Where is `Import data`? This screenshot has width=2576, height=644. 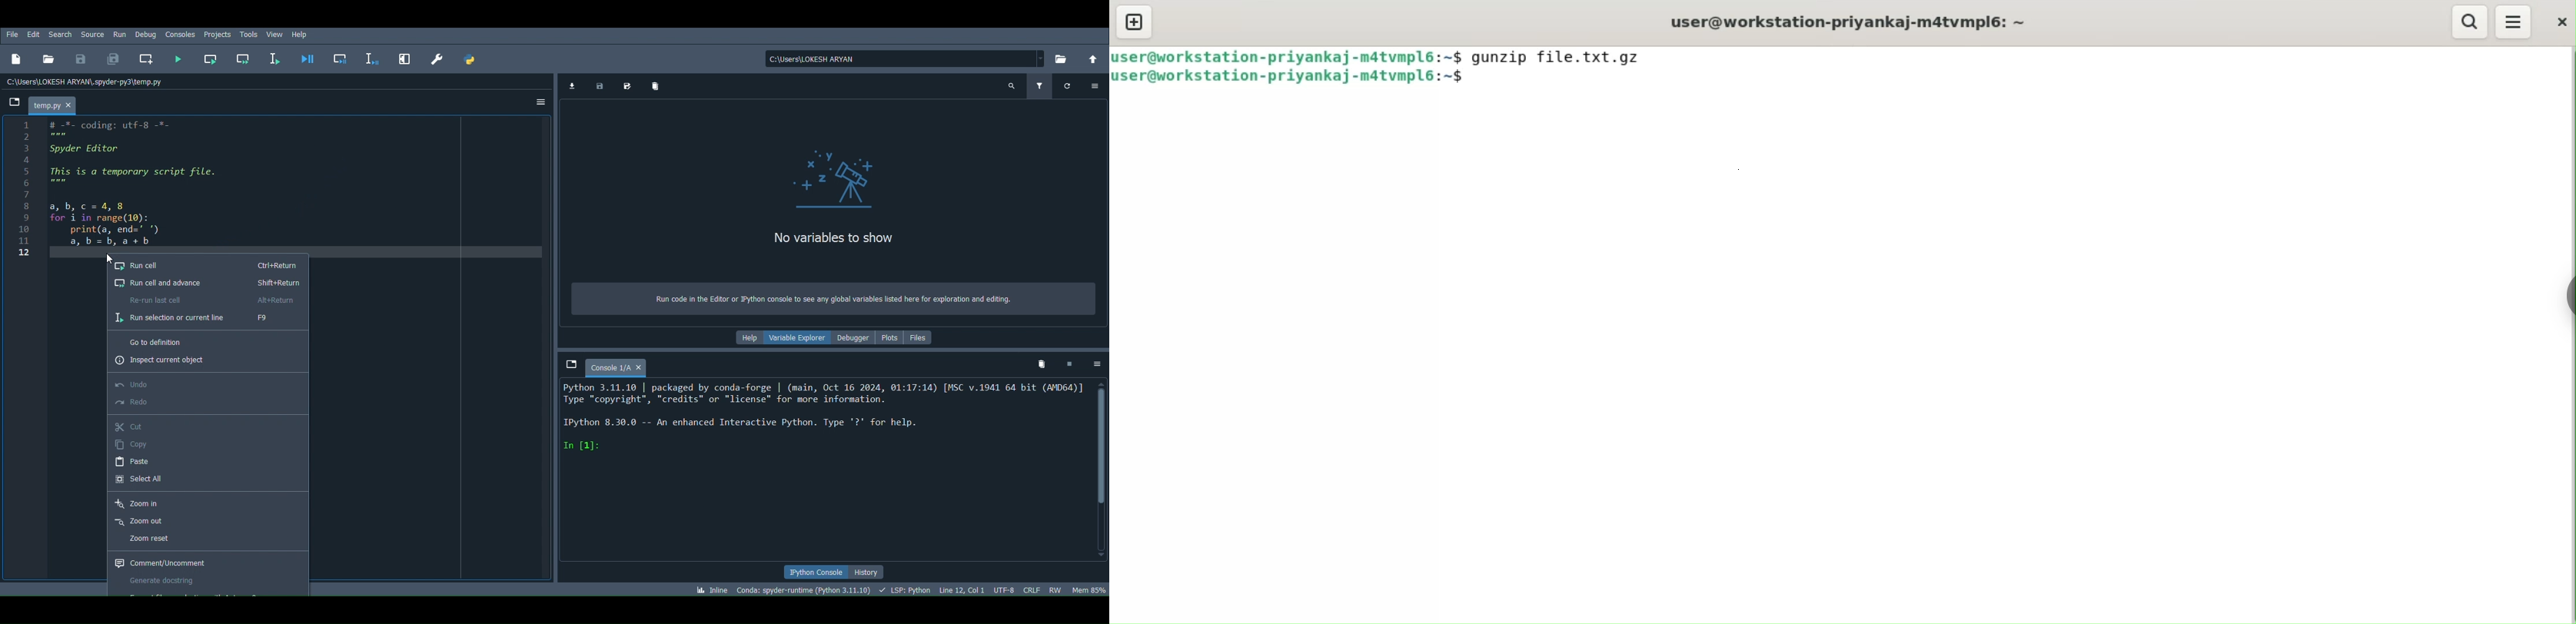
Import data is located at coordinates (573, 84).